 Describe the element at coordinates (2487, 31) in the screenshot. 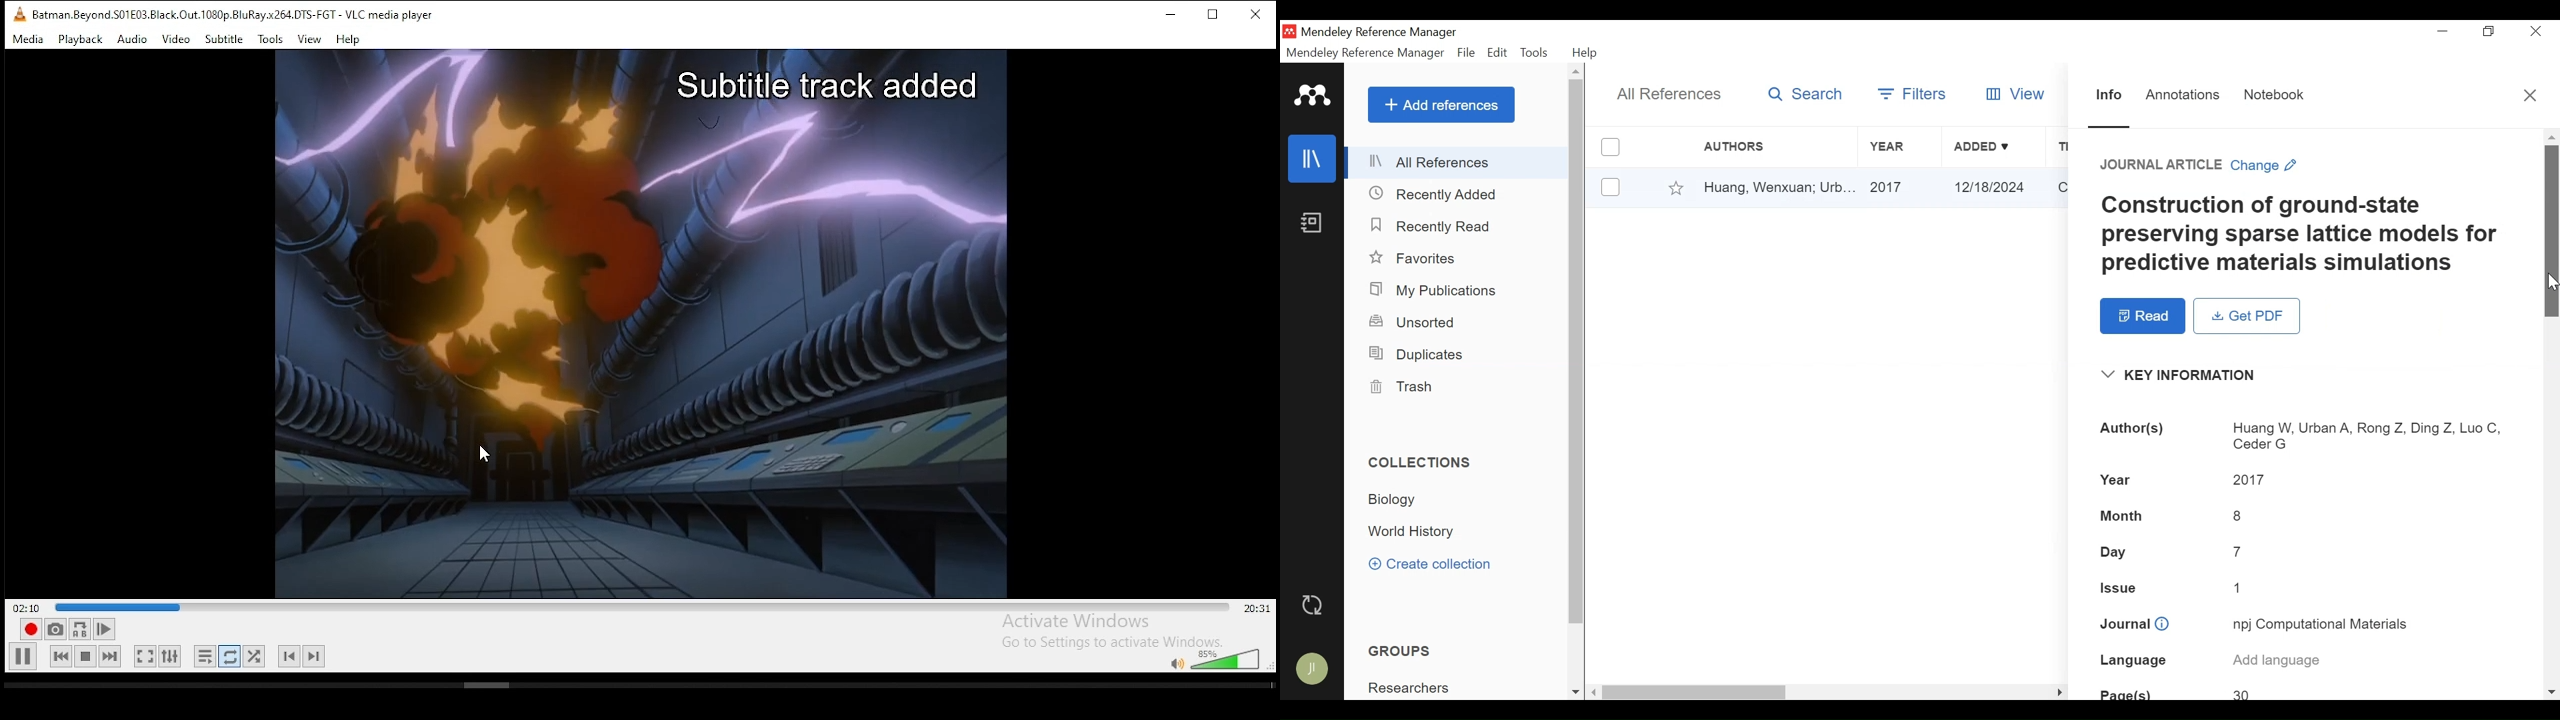

I see `Restore` at that location.